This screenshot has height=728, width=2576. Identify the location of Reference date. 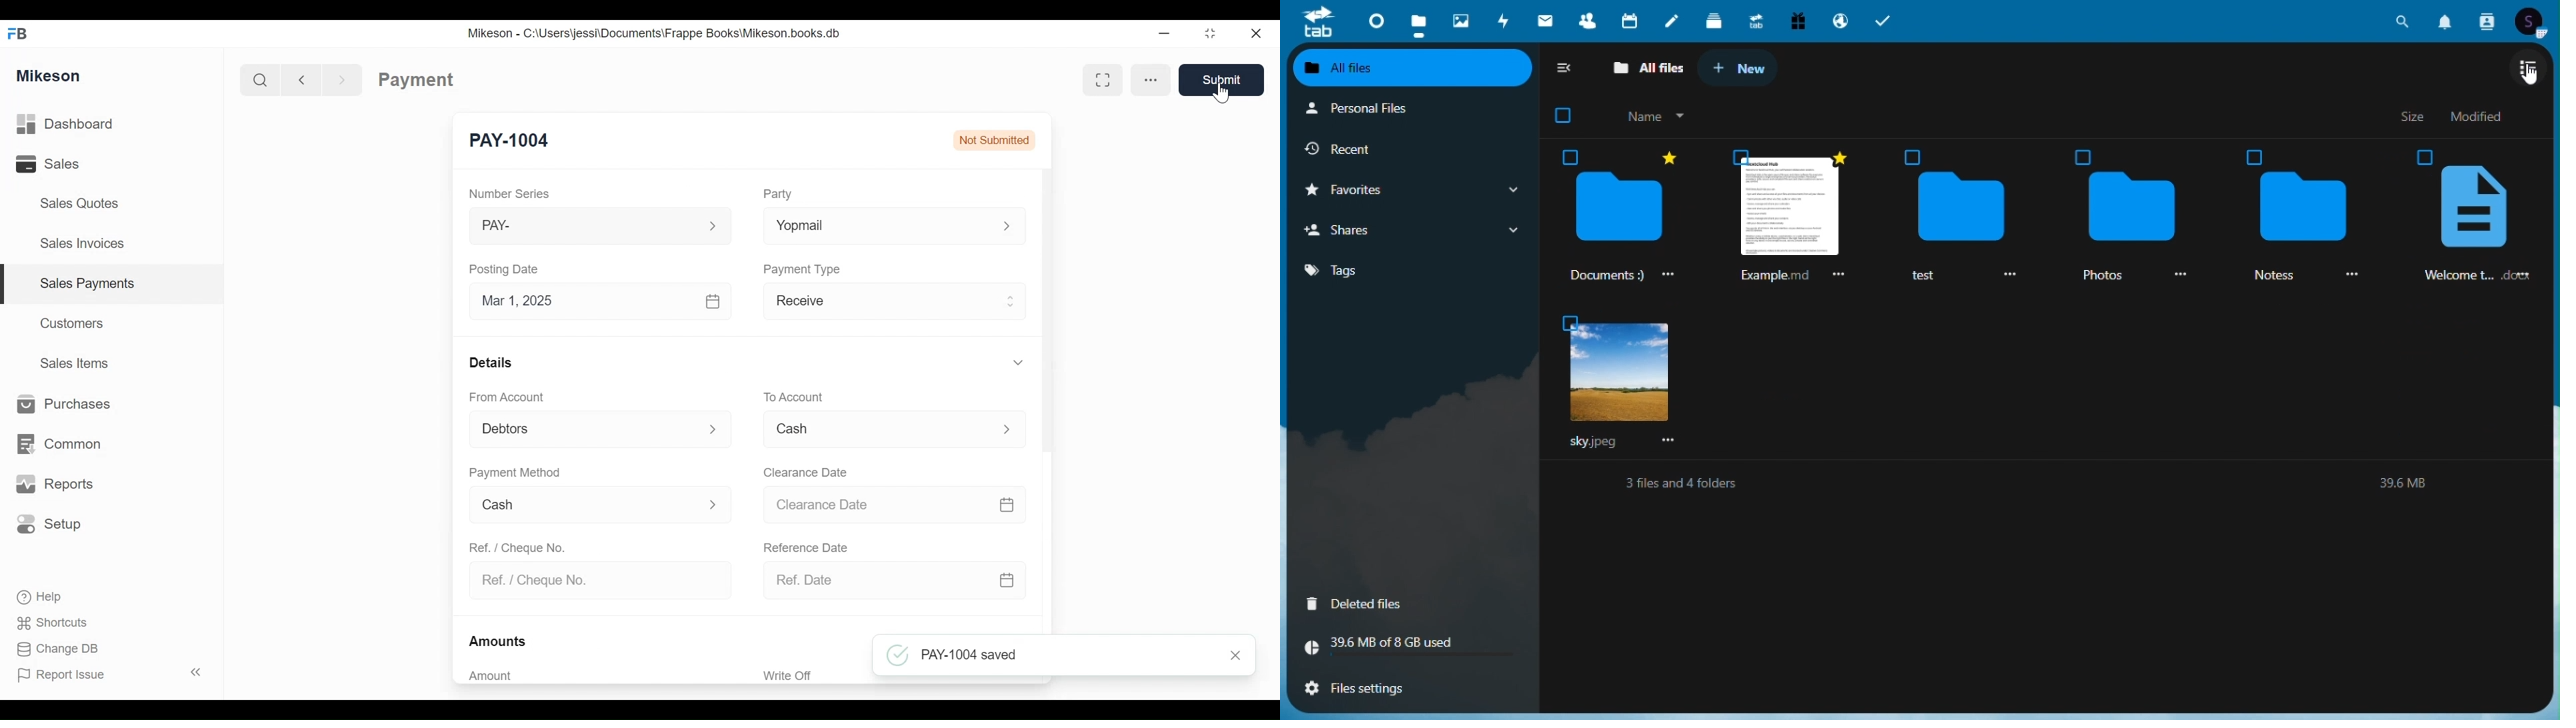
(813, 547).